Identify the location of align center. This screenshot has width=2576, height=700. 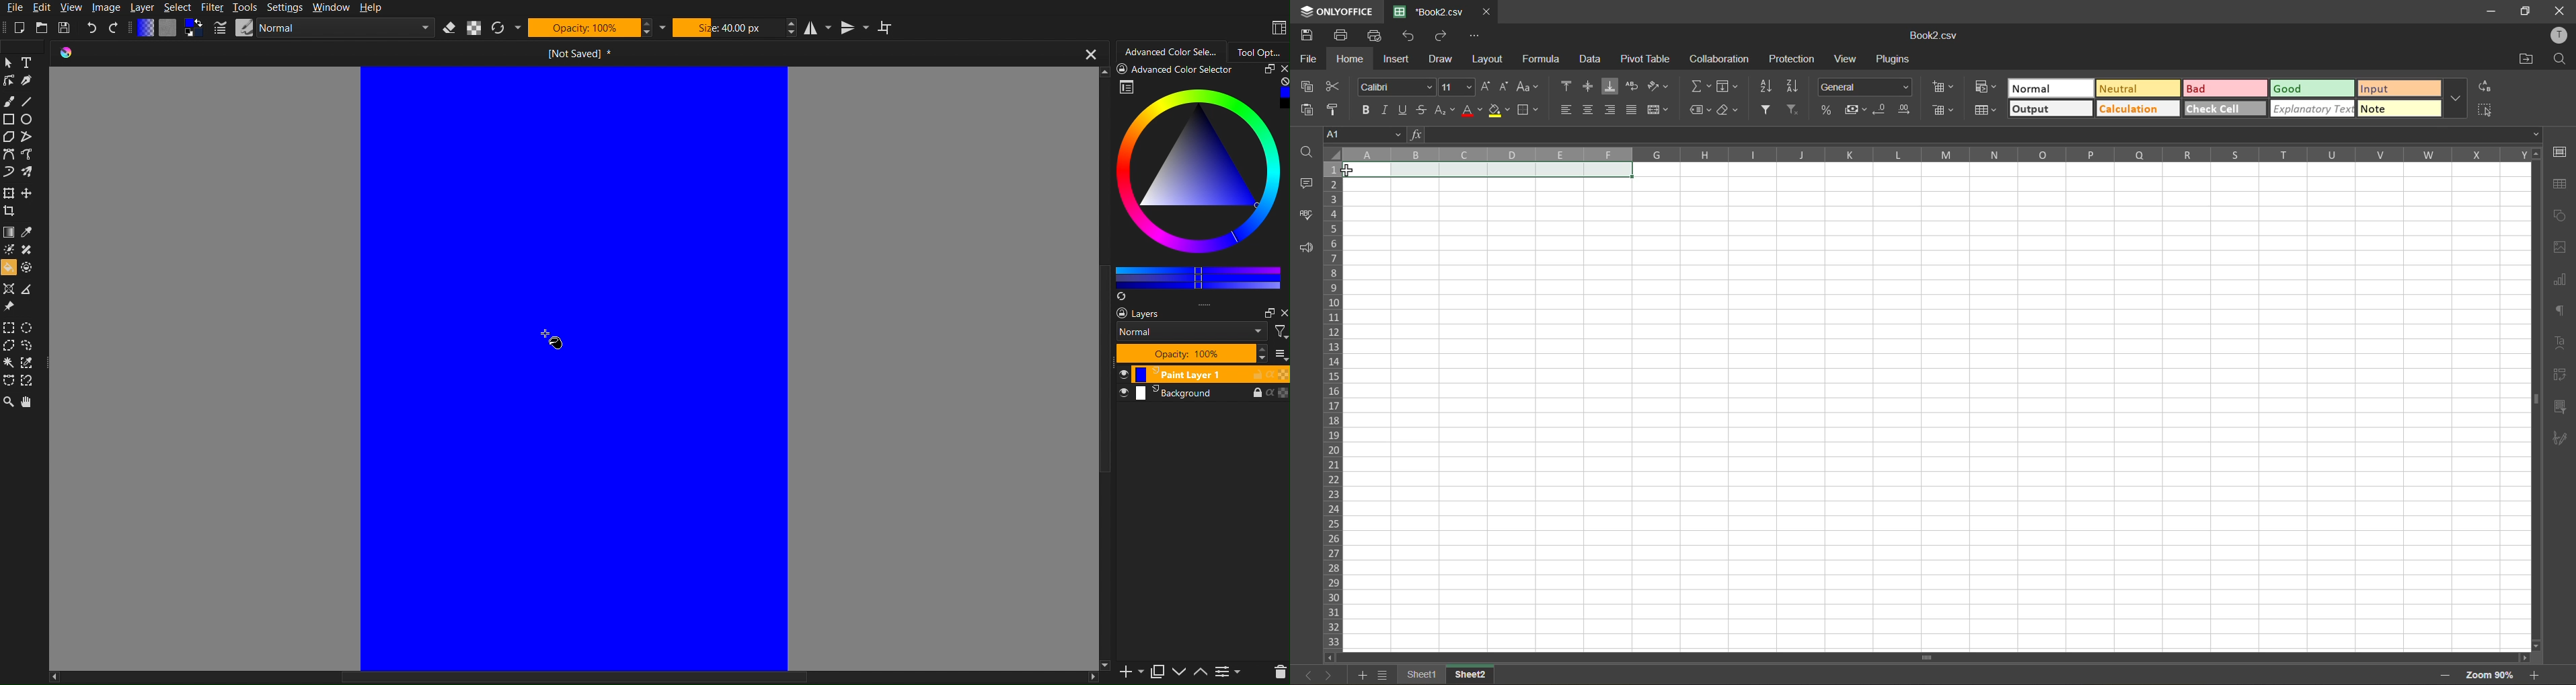
(1589, 109).